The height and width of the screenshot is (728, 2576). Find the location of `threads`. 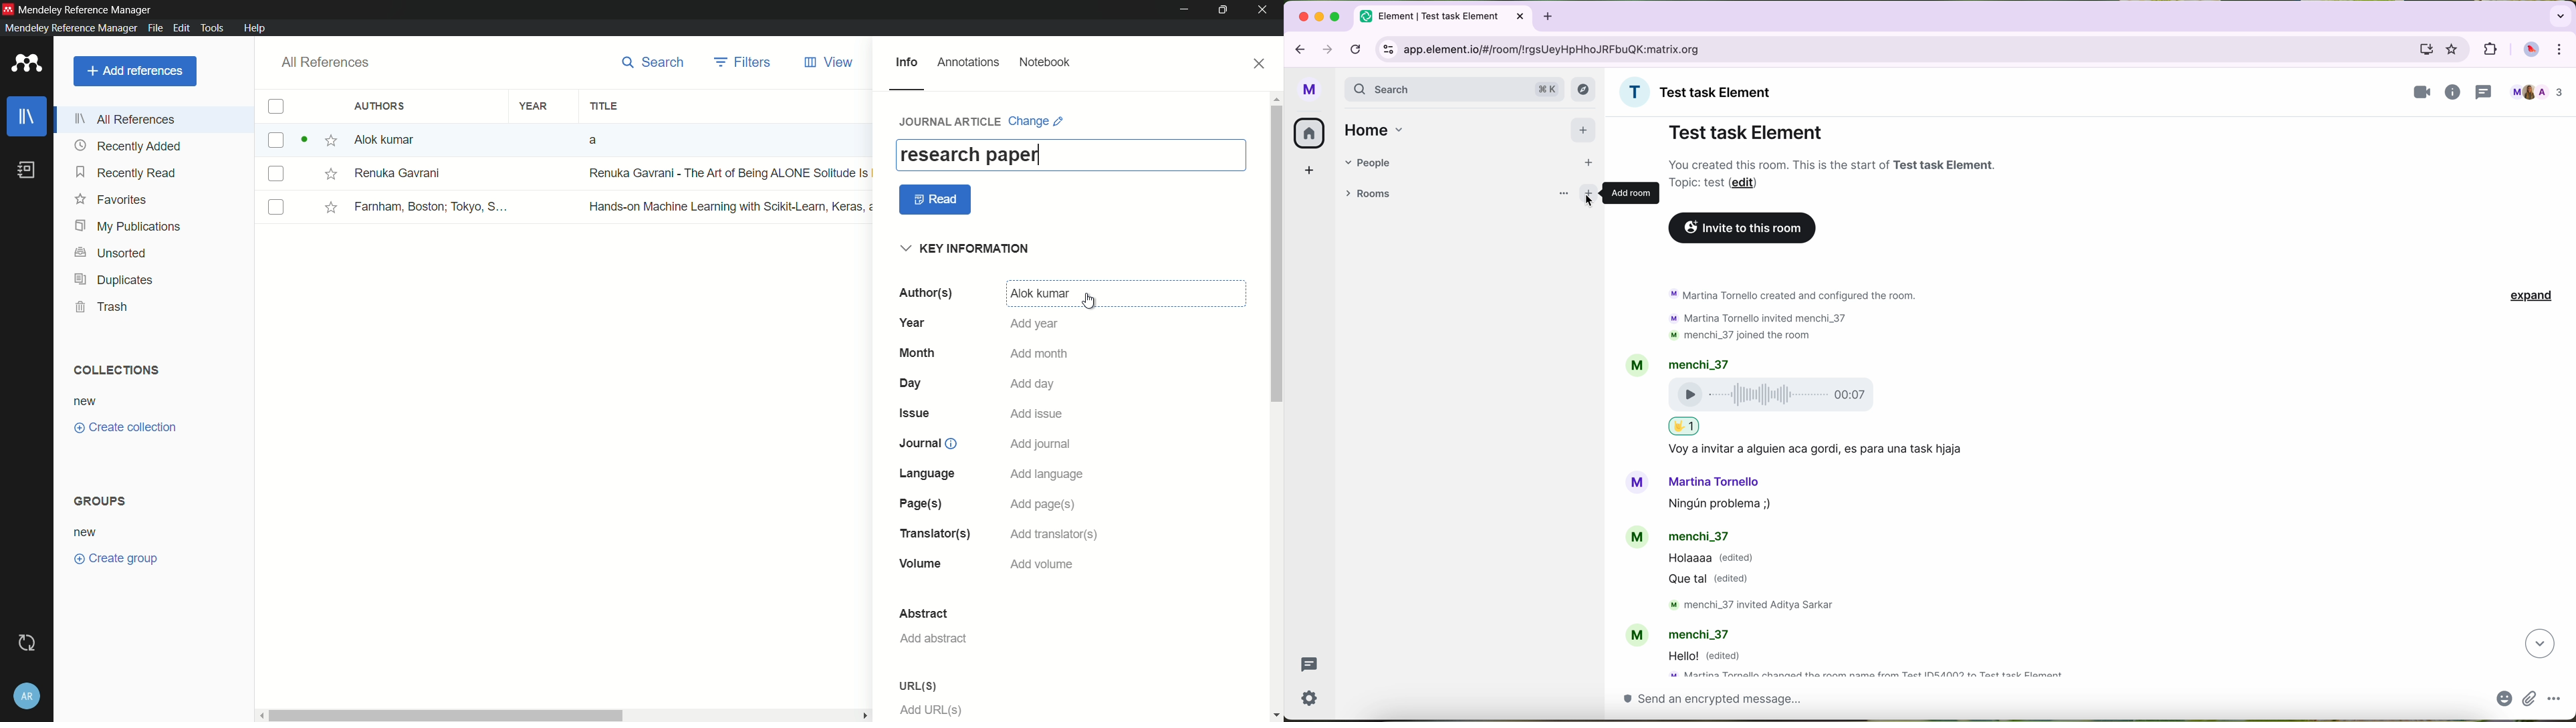

threads is located at coordinates (2486, 91).